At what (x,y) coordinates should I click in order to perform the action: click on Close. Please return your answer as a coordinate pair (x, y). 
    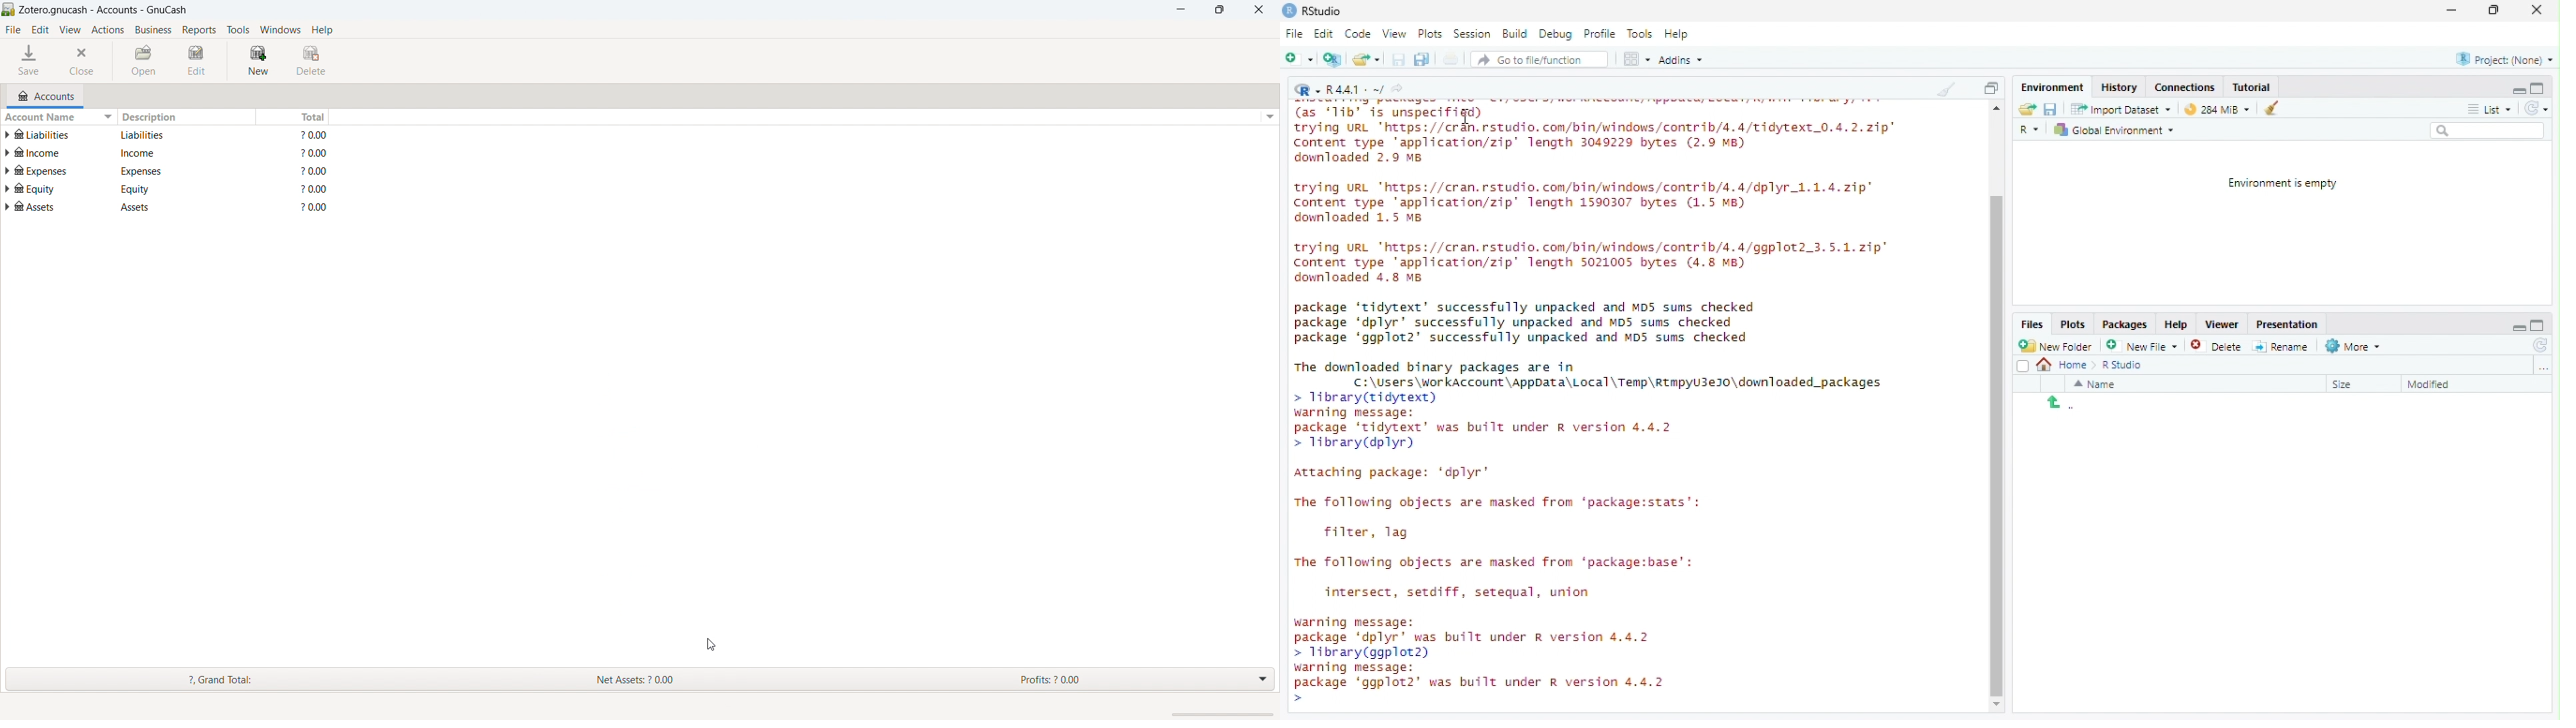
    Looking at the image, I should click on (2536, 11).